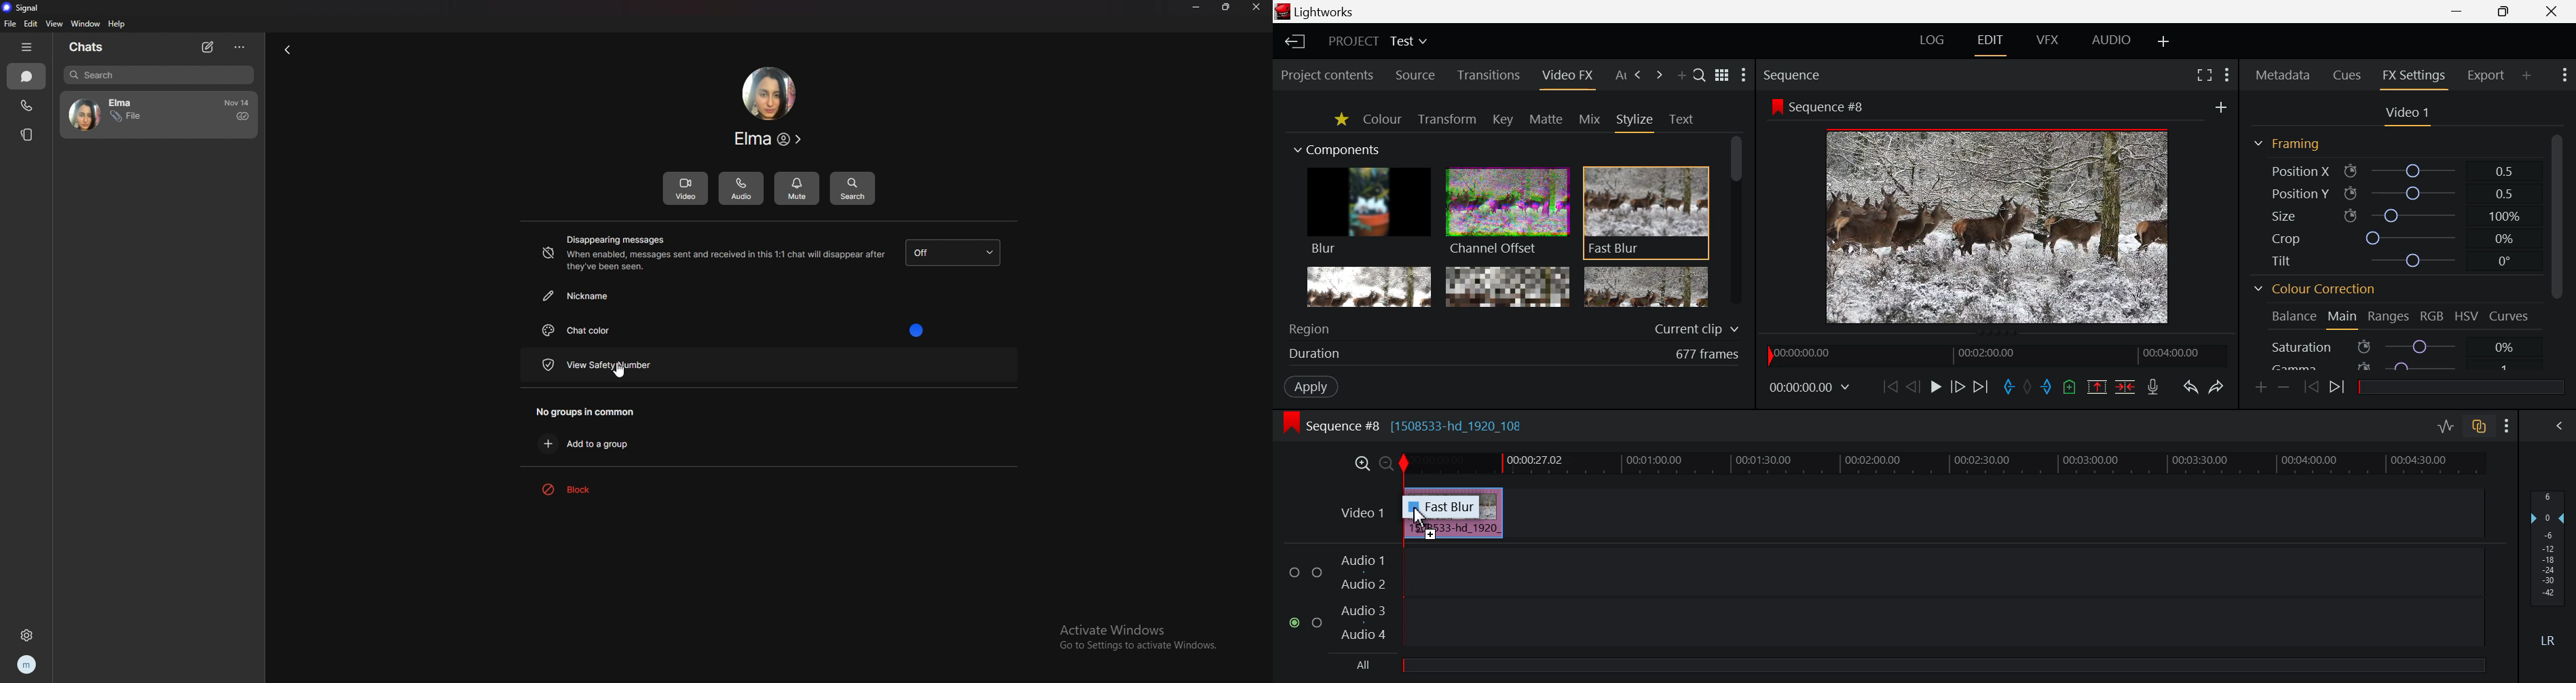  I want to click on Add, so click(2222, 107).